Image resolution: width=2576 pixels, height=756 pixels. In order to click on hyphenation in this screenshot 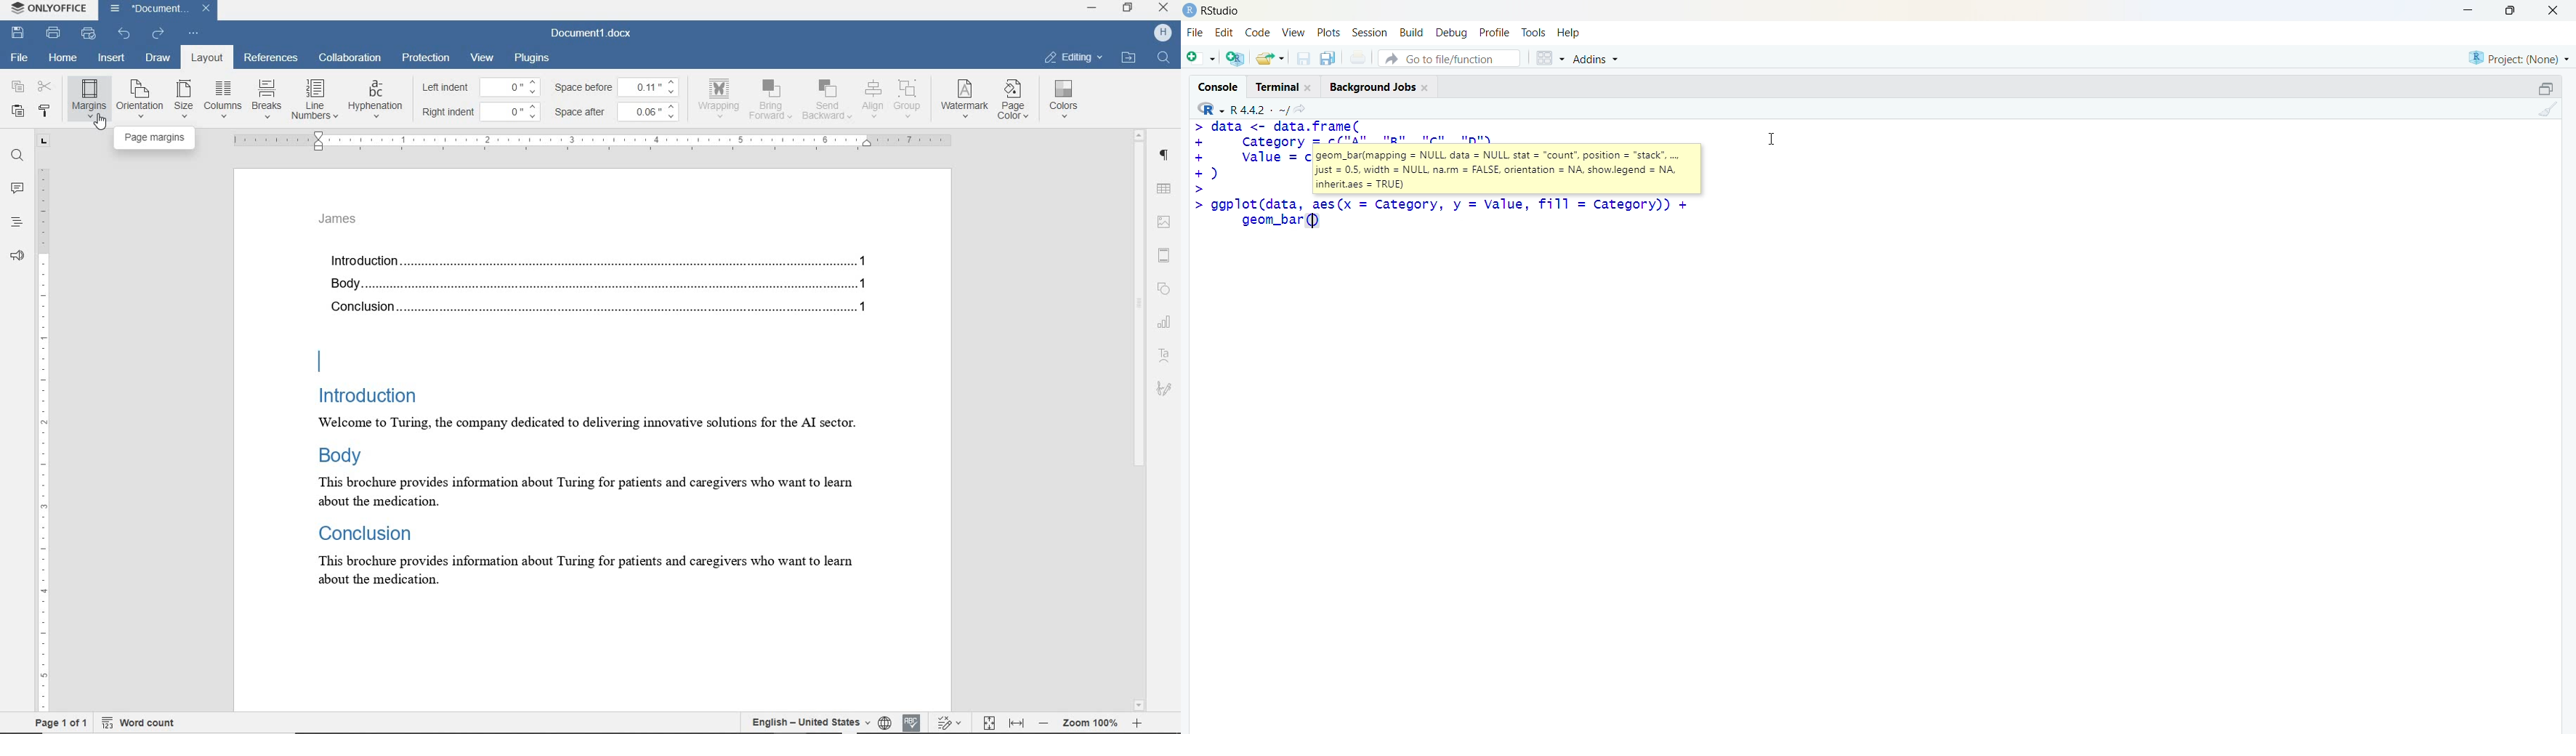, I will do `click(375, 100)`.